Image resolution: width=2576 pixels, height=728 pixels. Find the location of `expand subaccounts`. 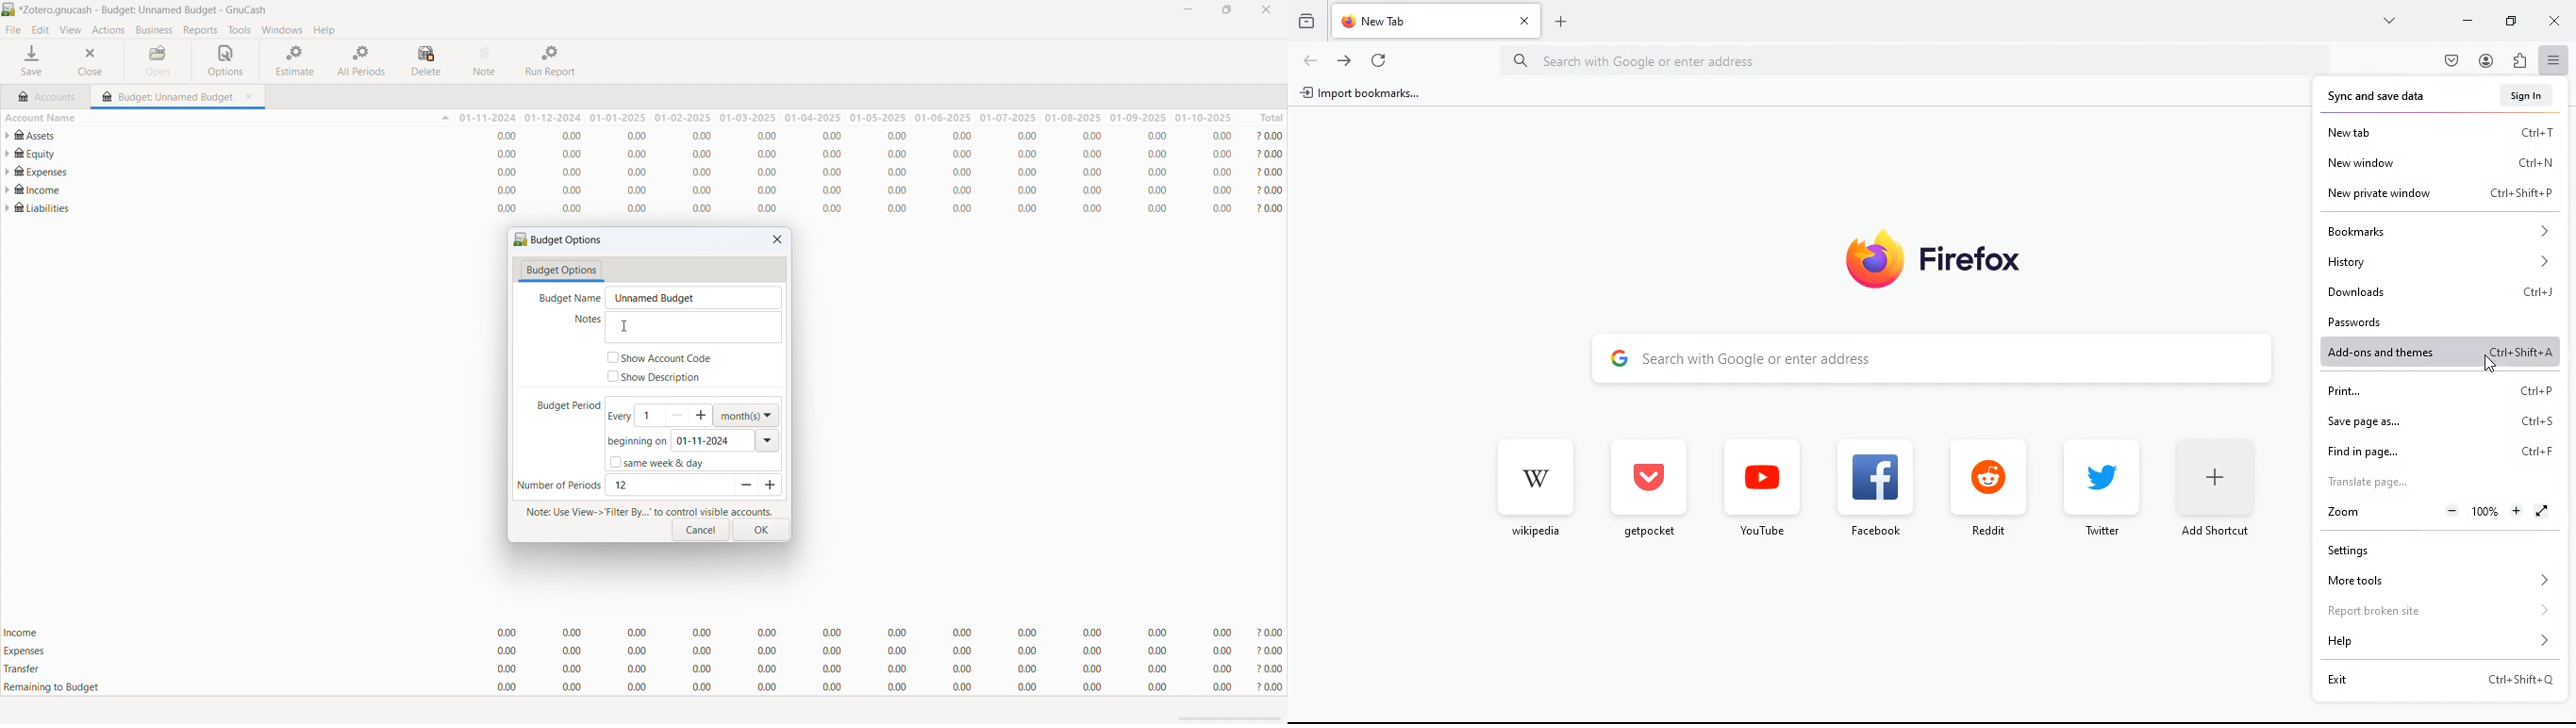

expand subaccounts is located at coordinates (8, 189).